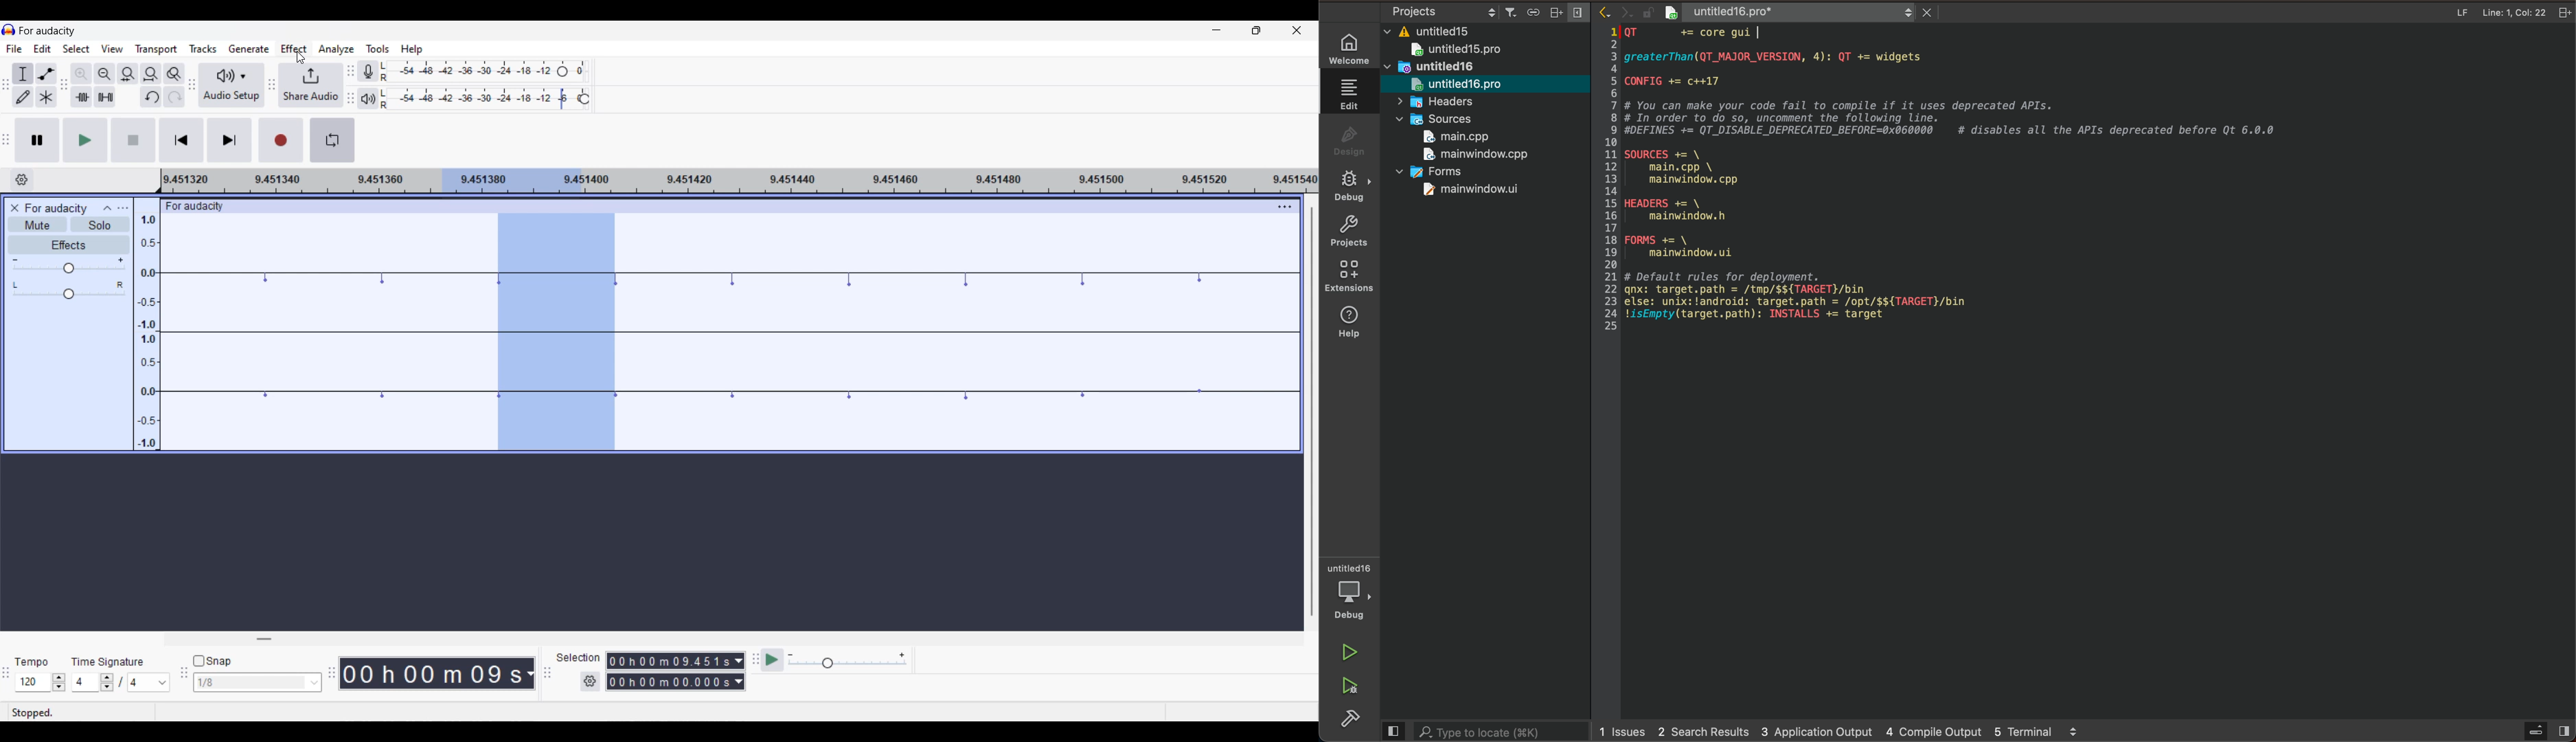  Describe the element at coordinates (42, 48) in the screenshot. I see `Edit menu` at that location.